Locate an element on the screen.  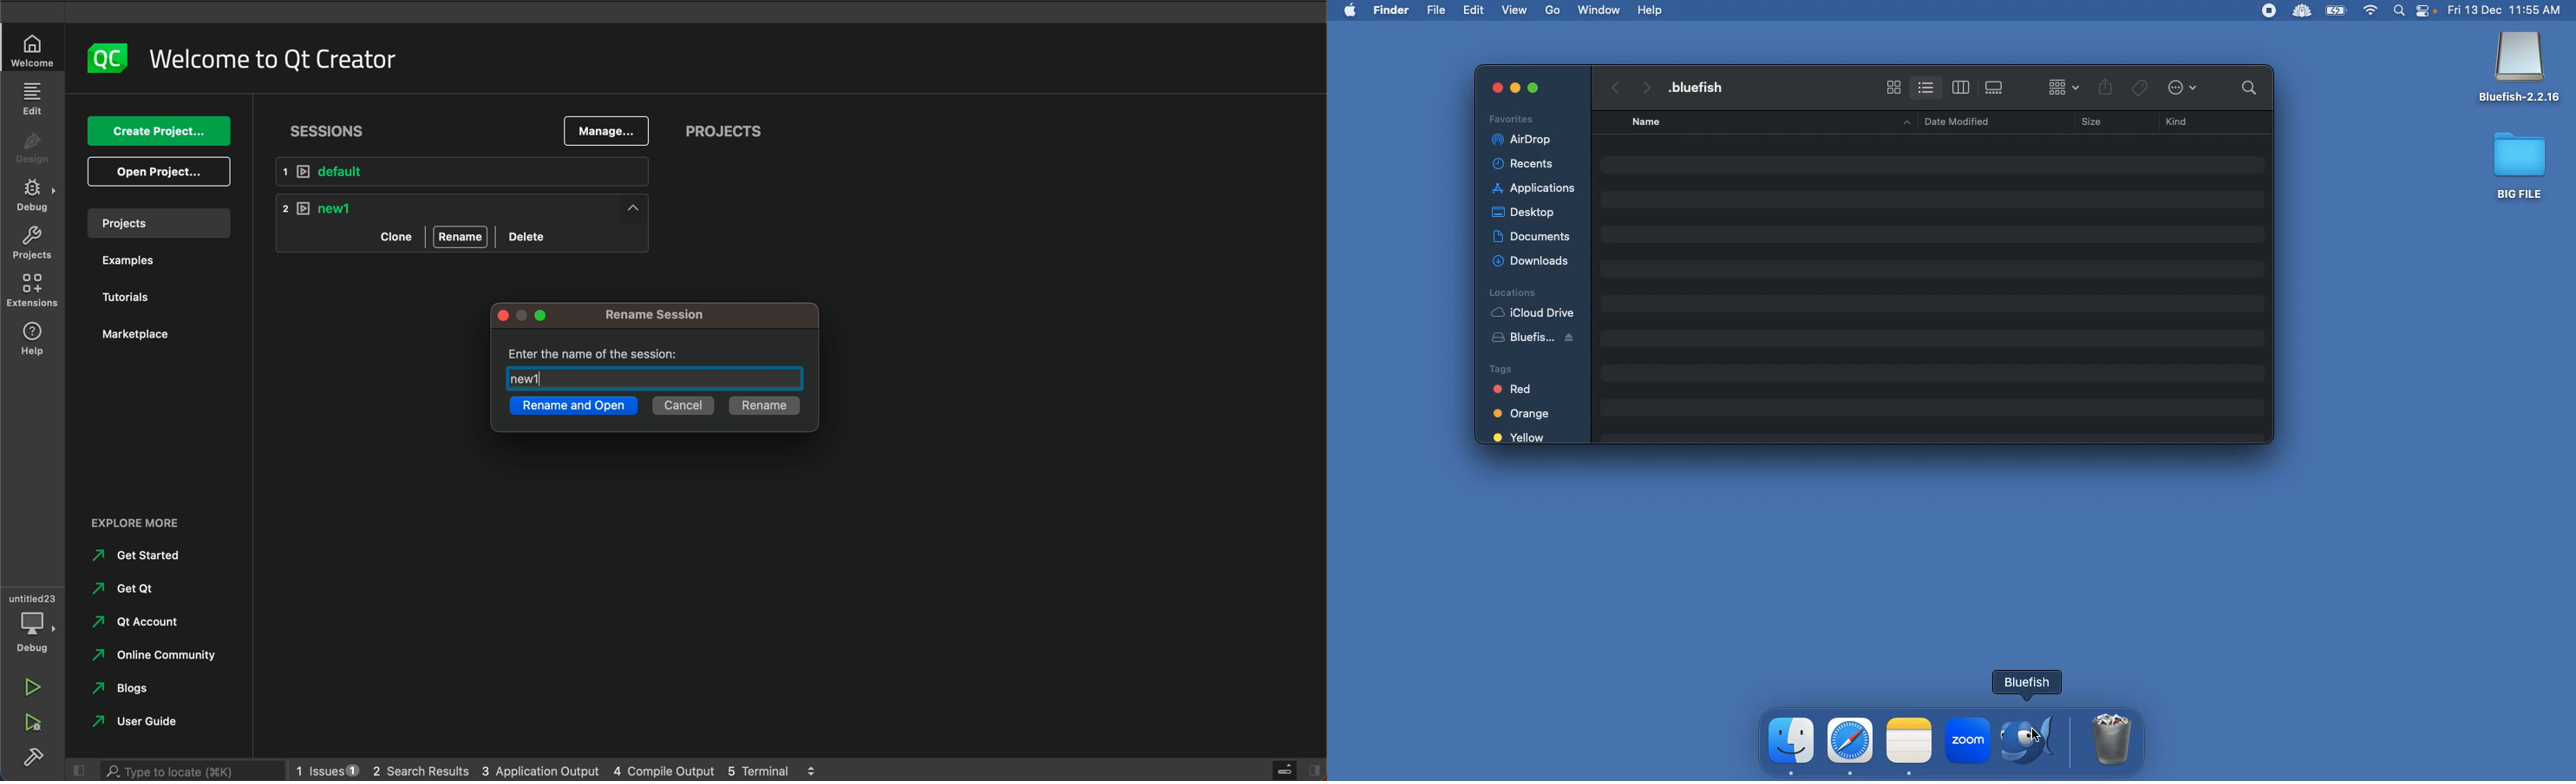
cursor is located at coordinates (2058, 737).